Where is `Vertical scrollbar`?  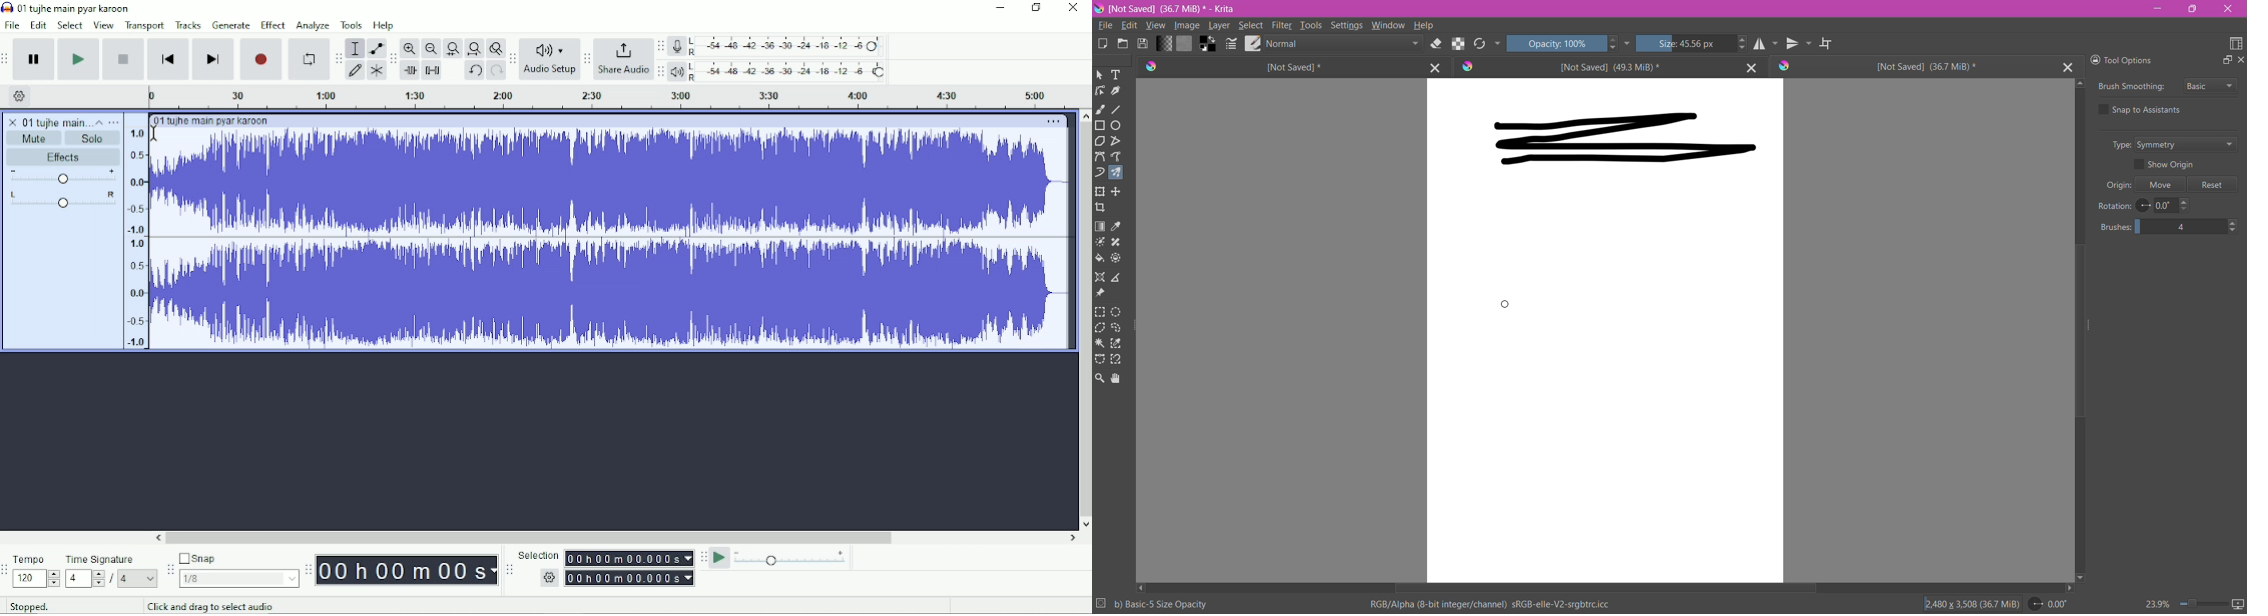
Vertical scrollbar is located at coordinates (1085, 319).